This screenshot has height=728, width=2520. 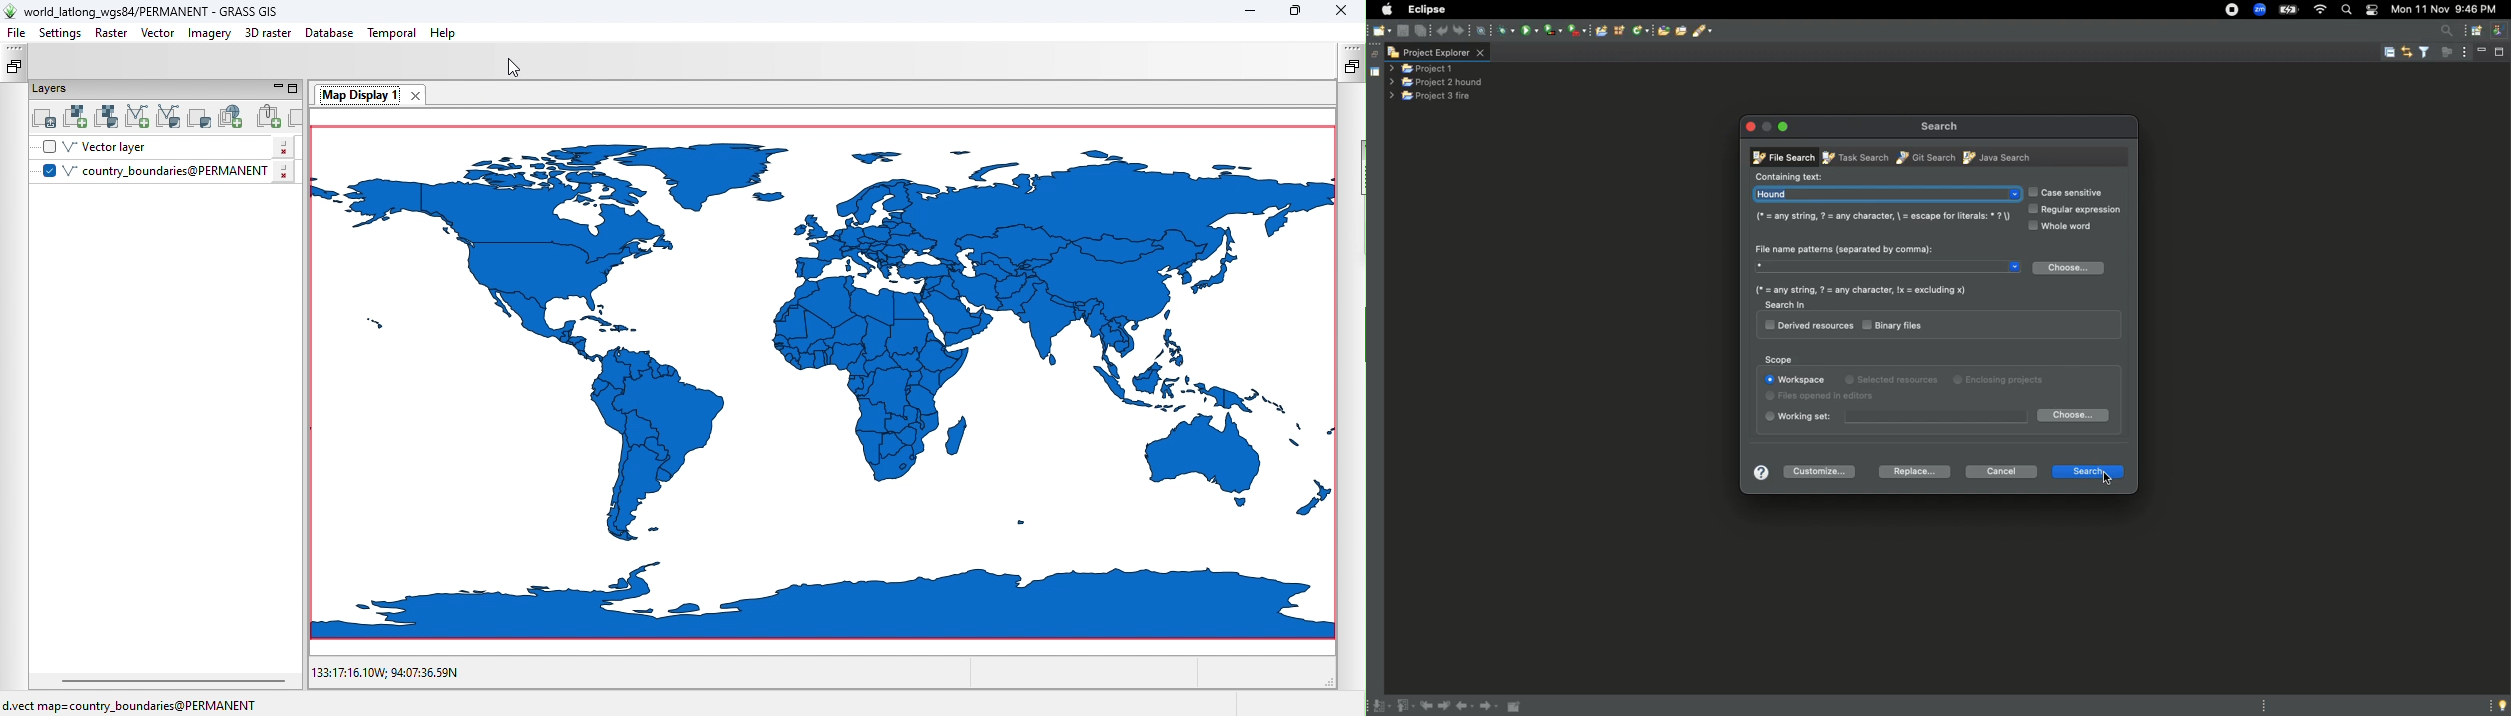 I want to click on wifi, so click(x=2323, y=10).